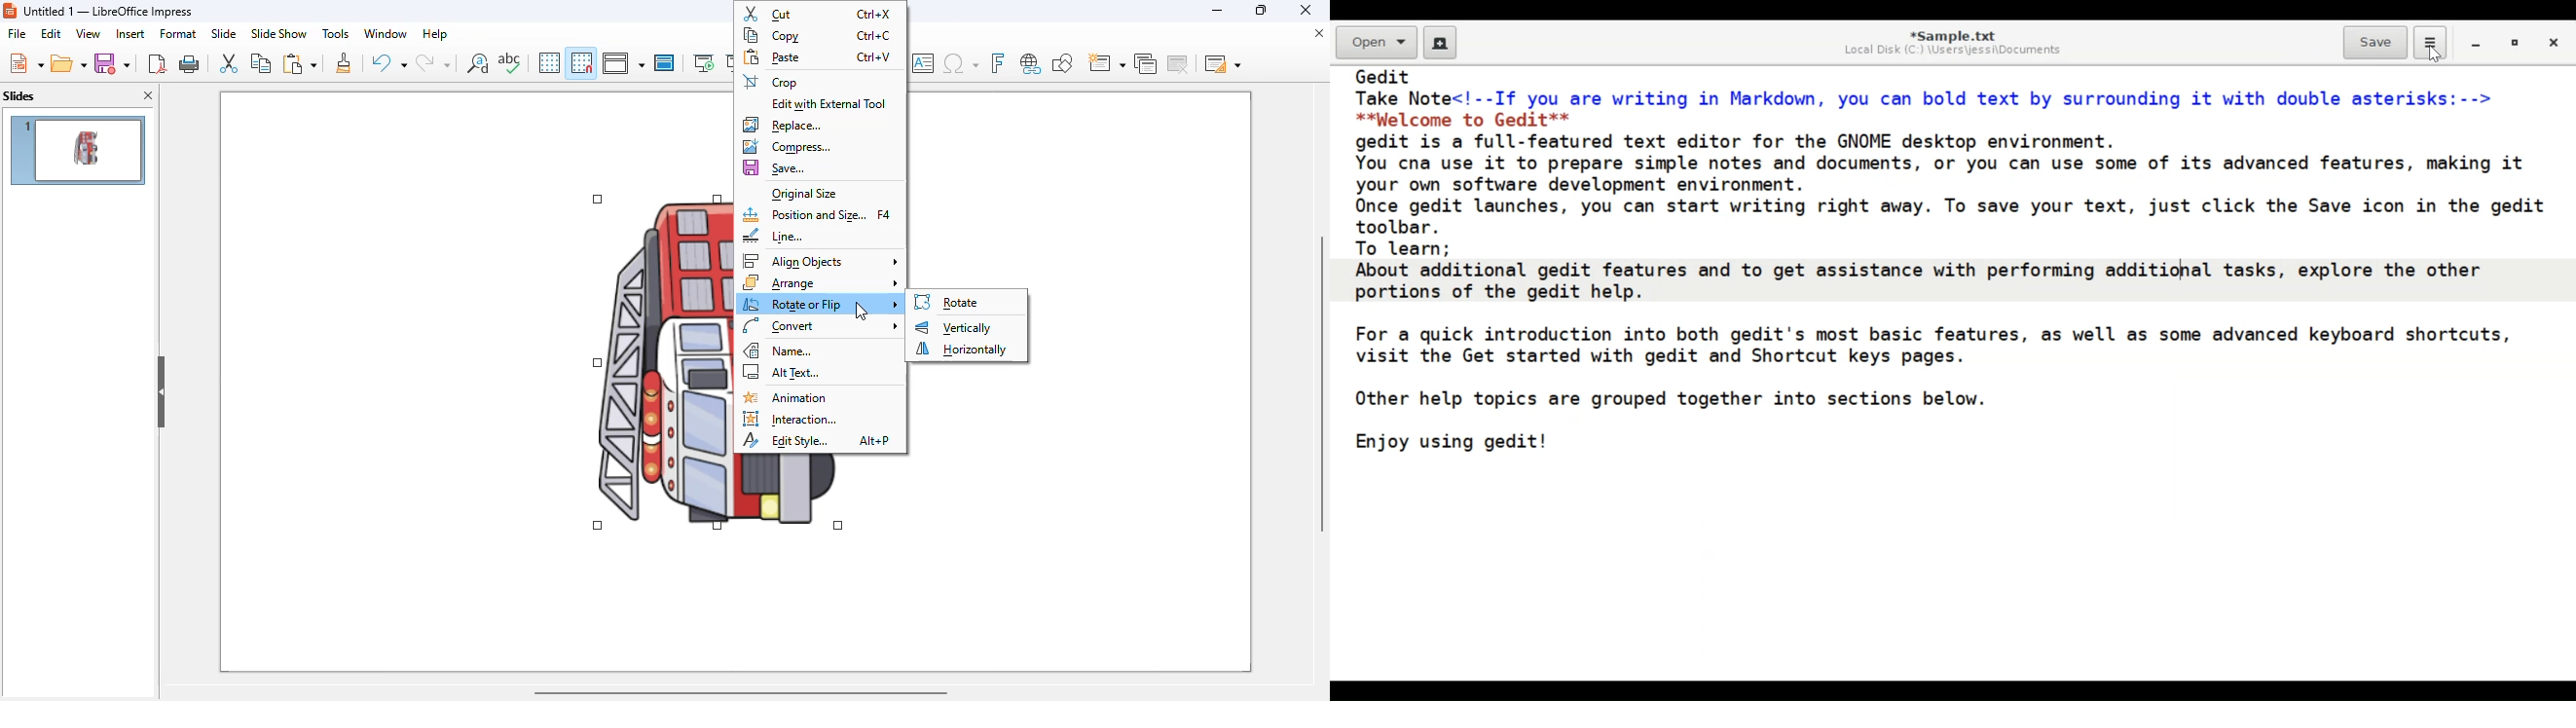 The image size is (2576, 728). What do you see at coordinates (665, 62) in the screenshot?
I see `master slide` at bounding box center [665, 62].